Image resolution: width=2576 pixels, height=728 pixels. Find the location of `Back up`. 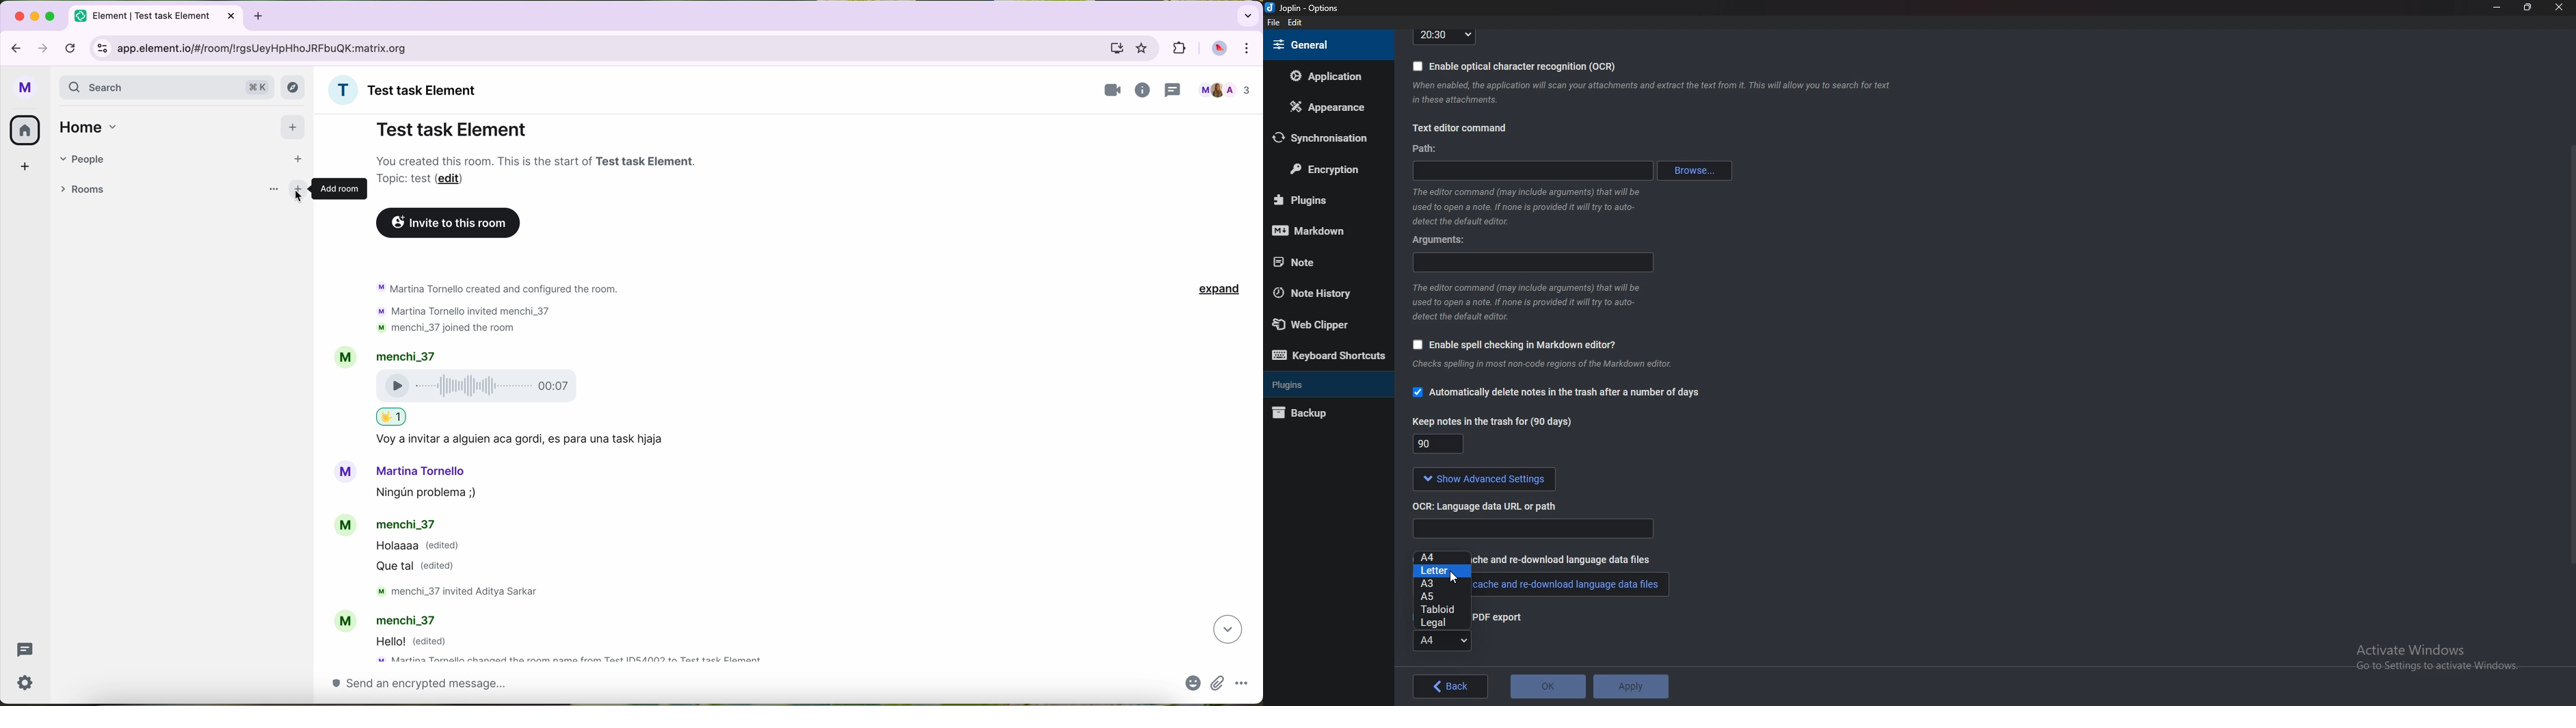

Back up is located at coordinates (1320, 415).